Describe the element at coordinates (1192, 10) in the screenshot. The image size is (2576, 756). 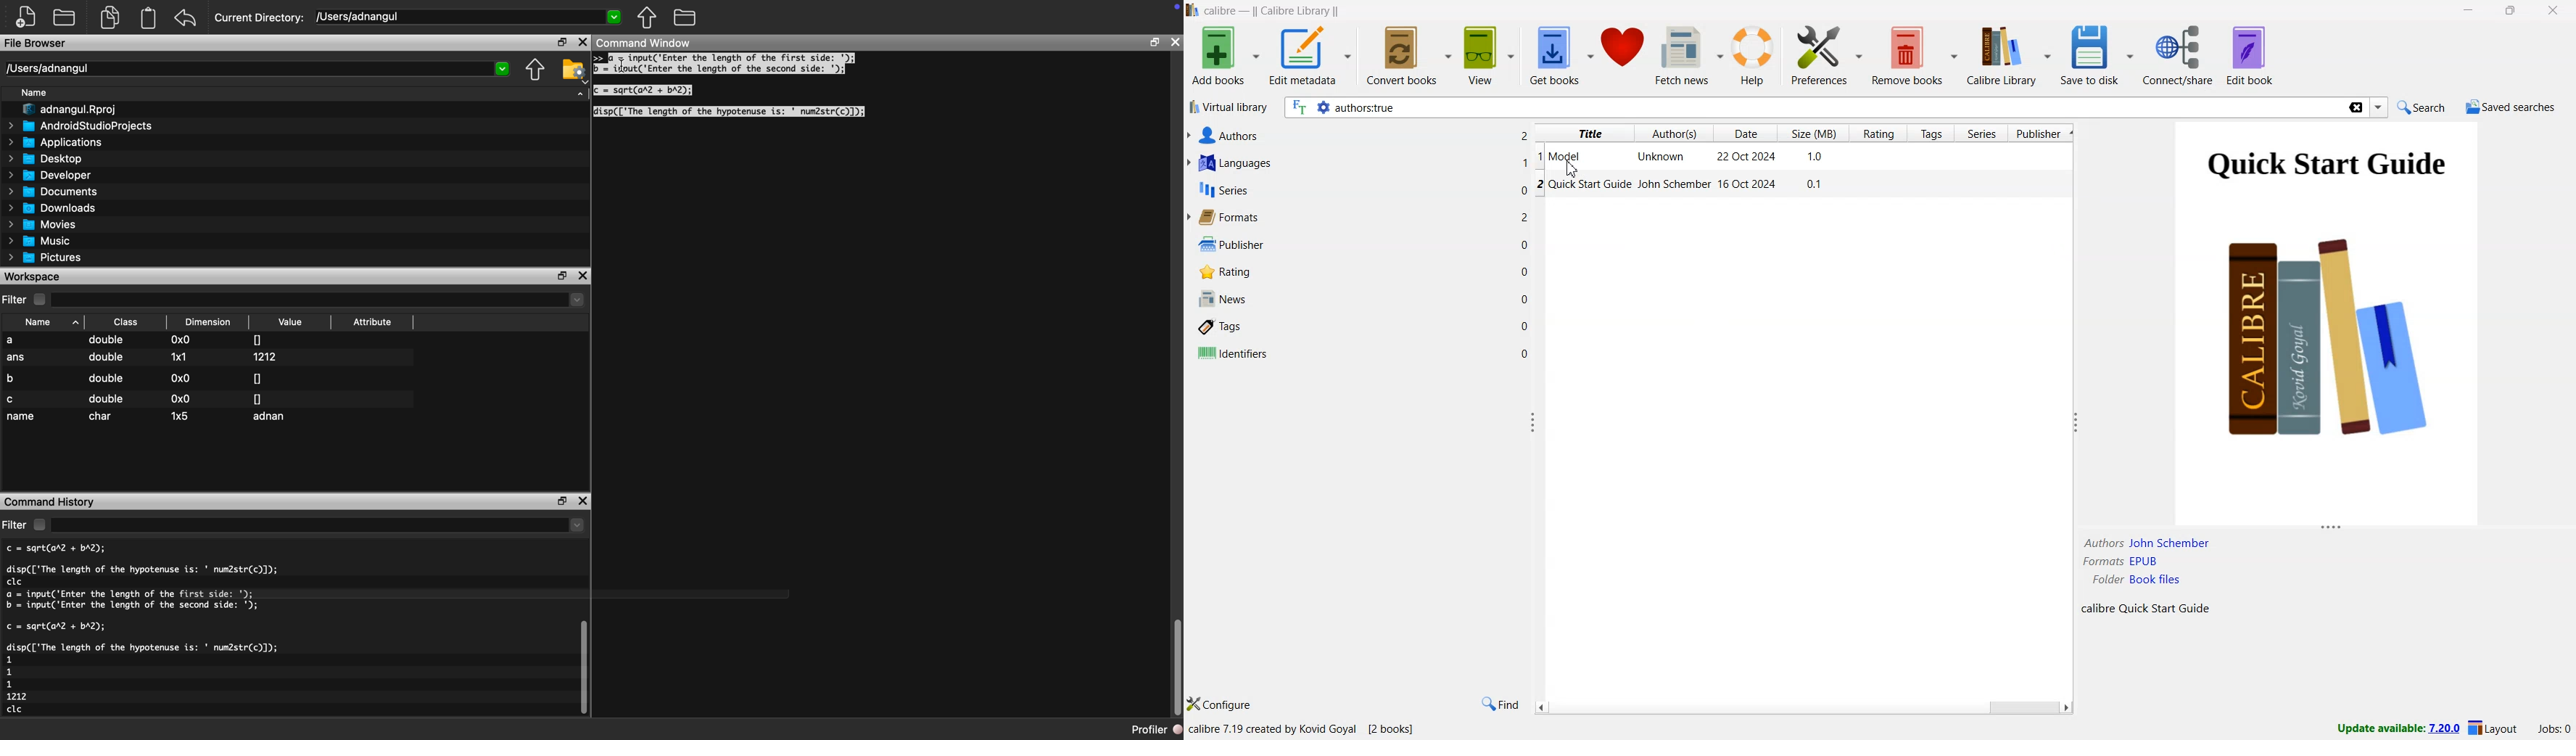
I see `app name` at that location.